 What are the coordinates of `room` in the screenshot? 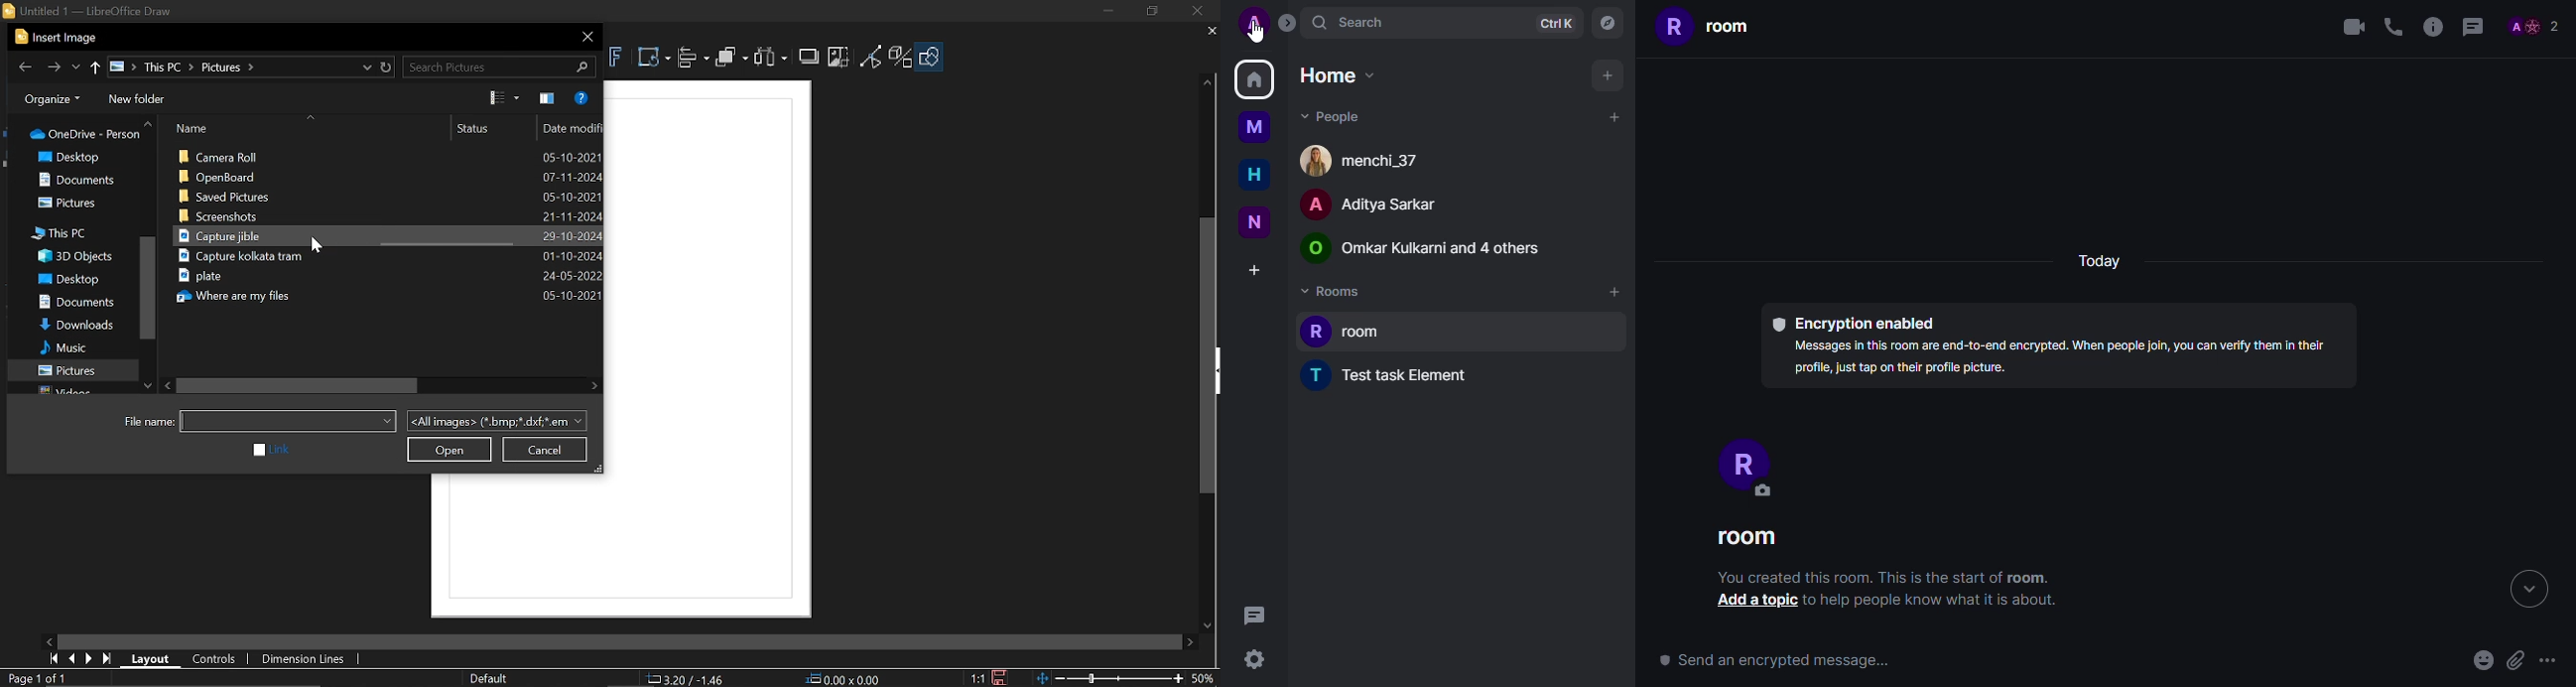 It's located at (1351, 332).